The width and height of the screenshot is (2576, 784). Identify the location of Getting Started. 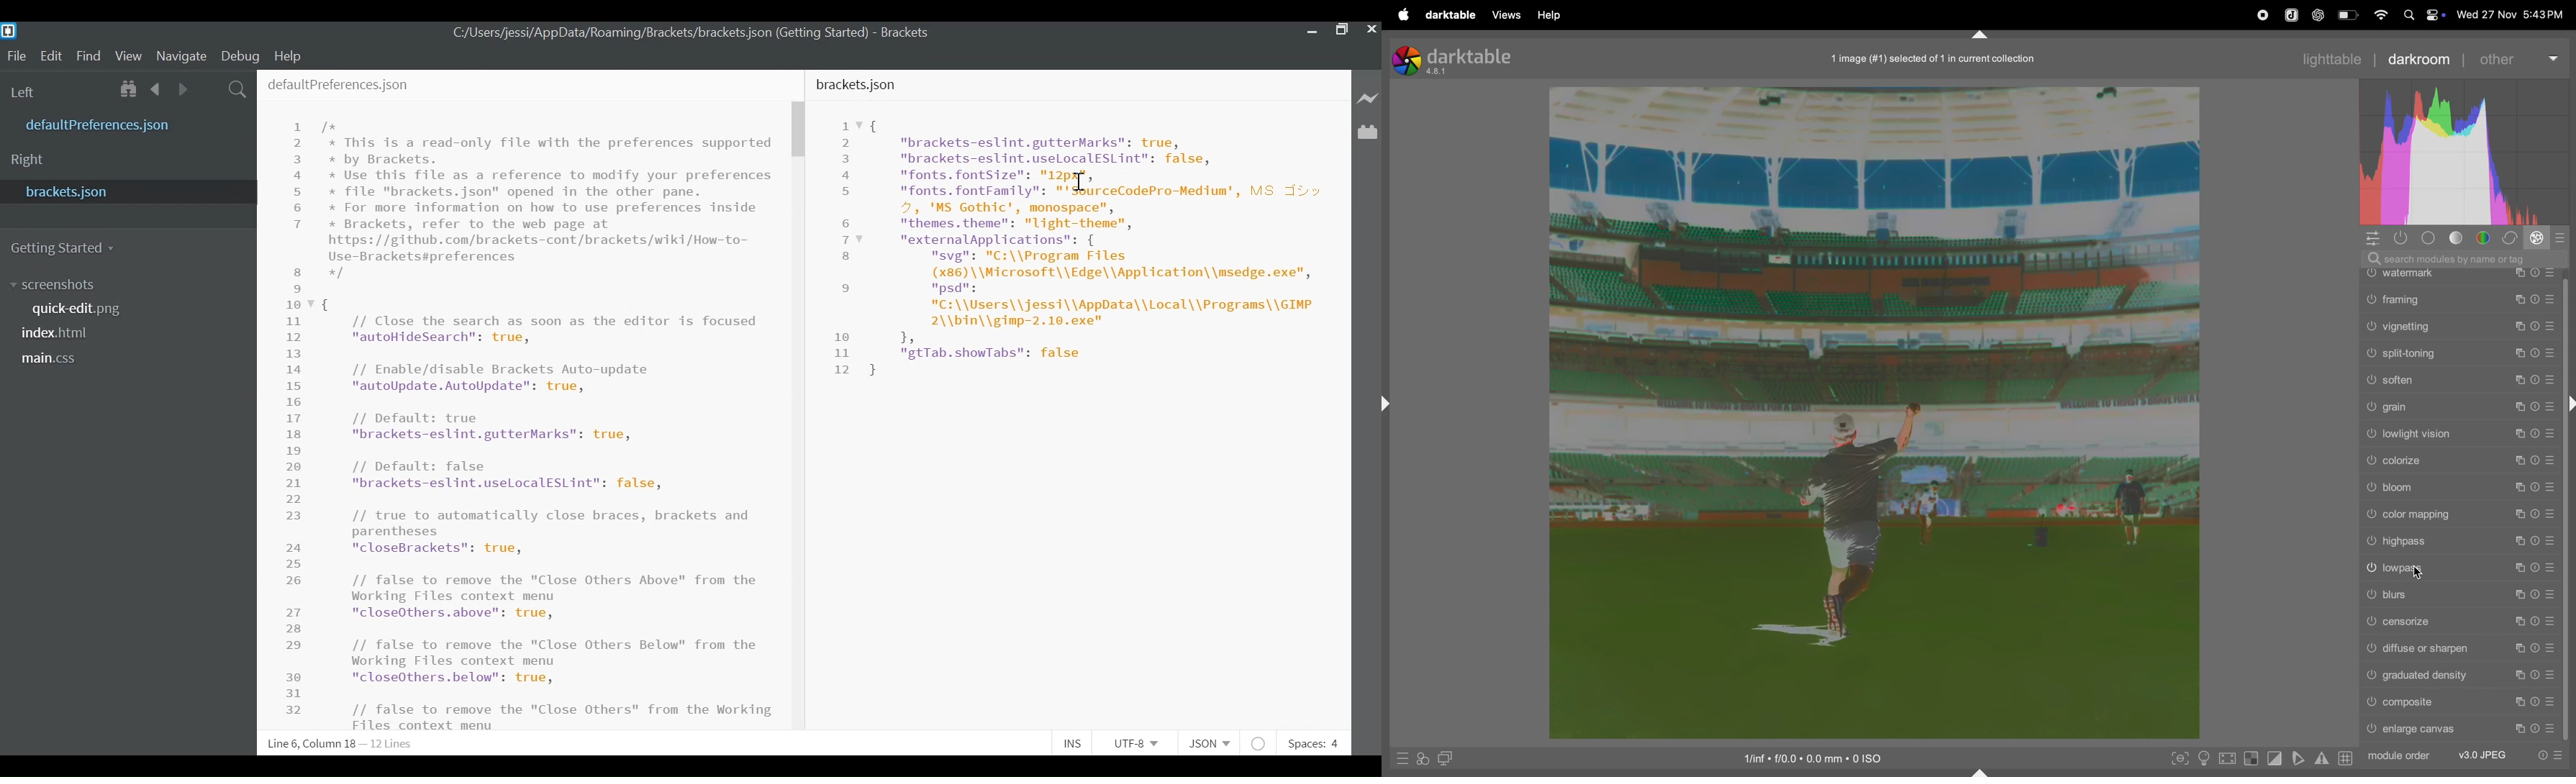
(67, 247).